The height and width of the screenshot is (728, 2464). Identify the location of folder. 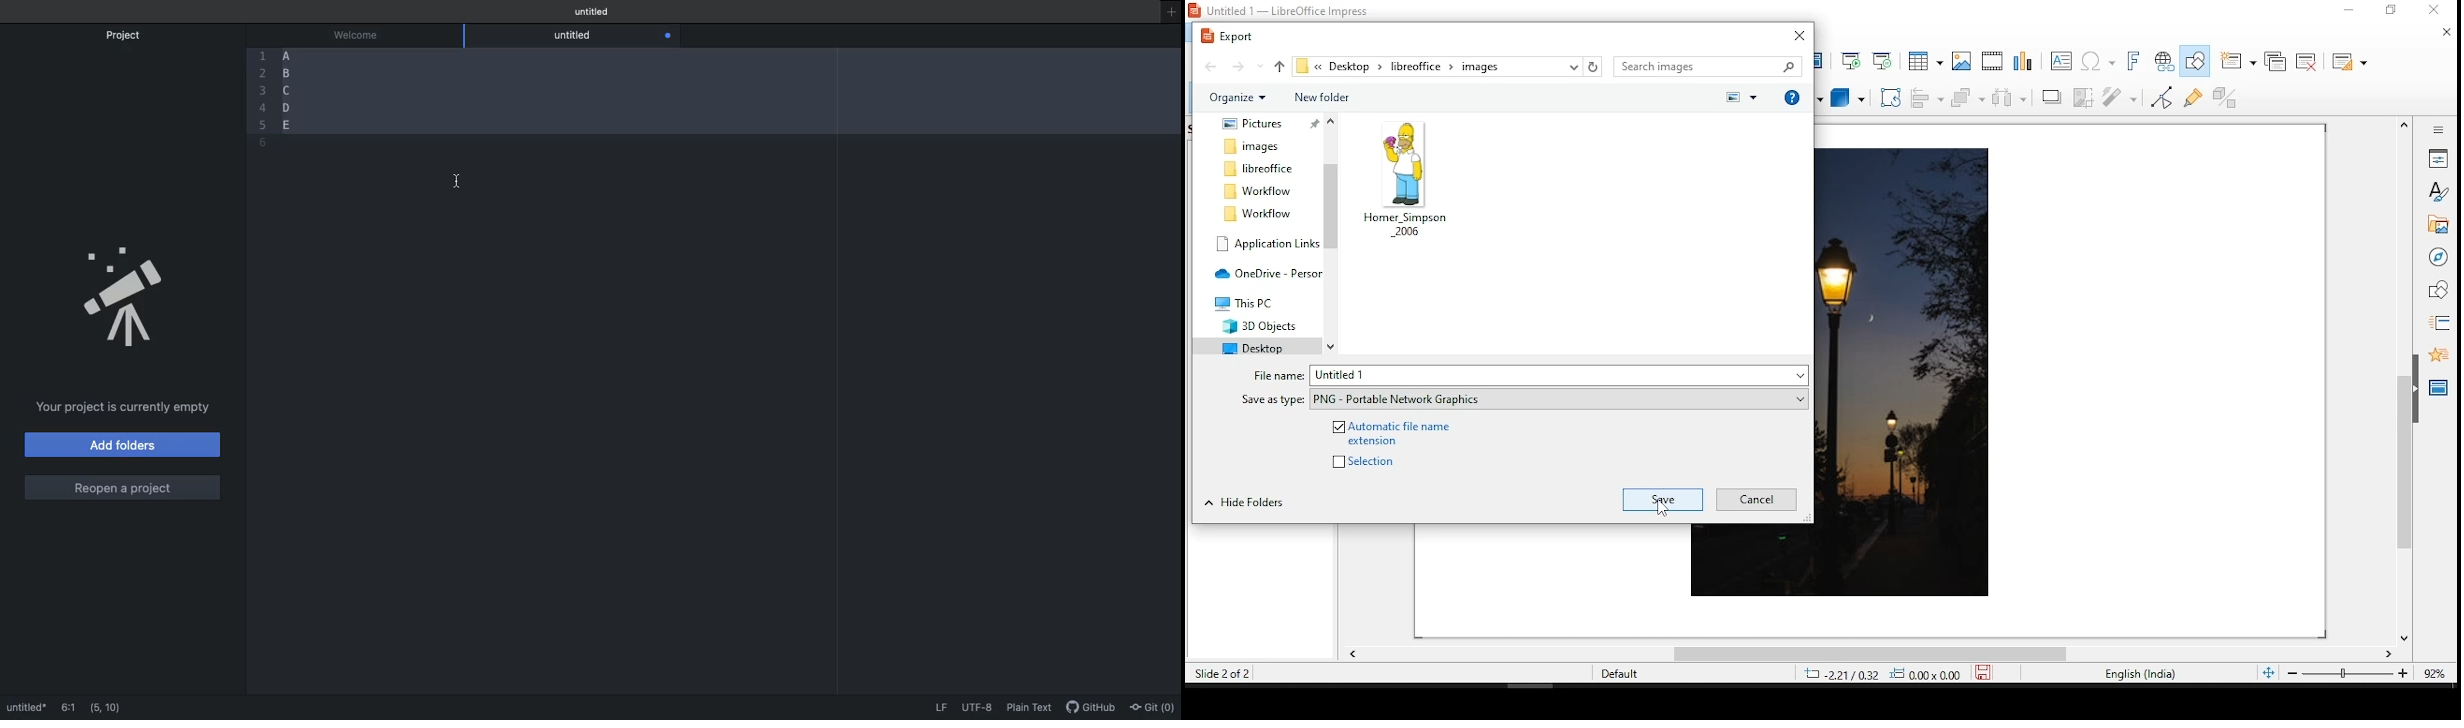
(1256, 213).